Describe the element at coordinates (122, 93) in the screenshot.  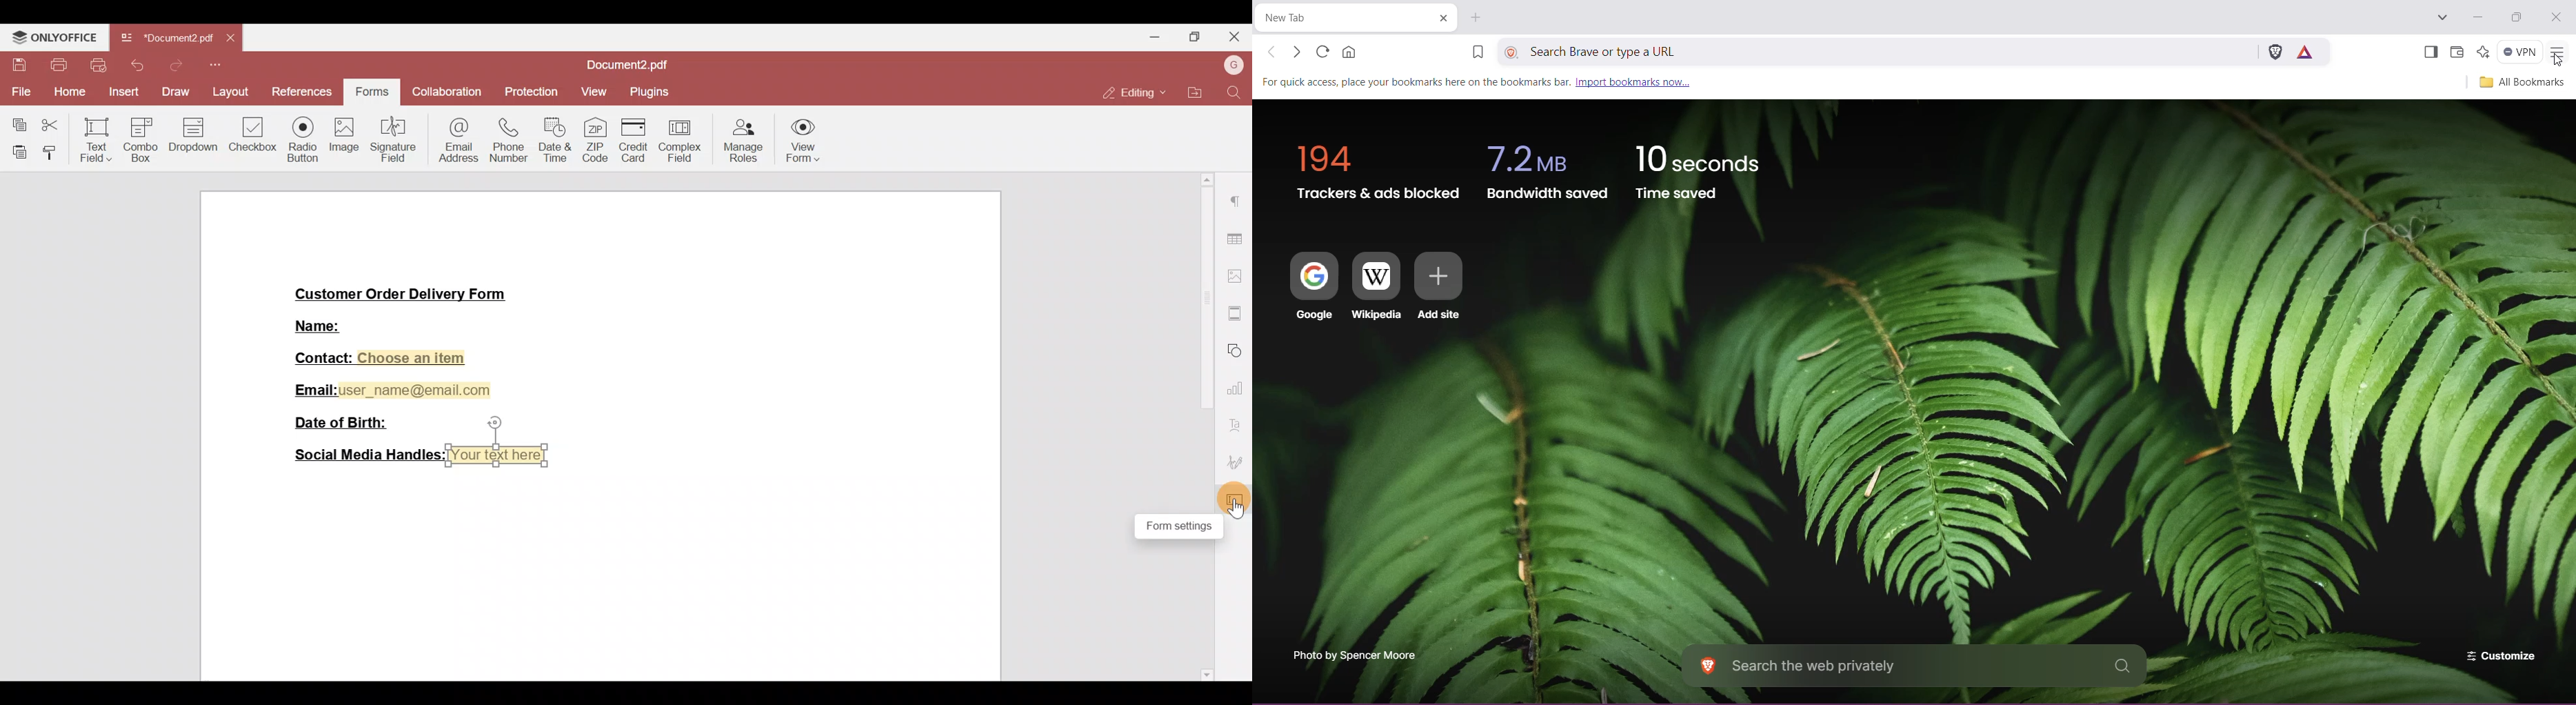
I see `Insert` at that location.